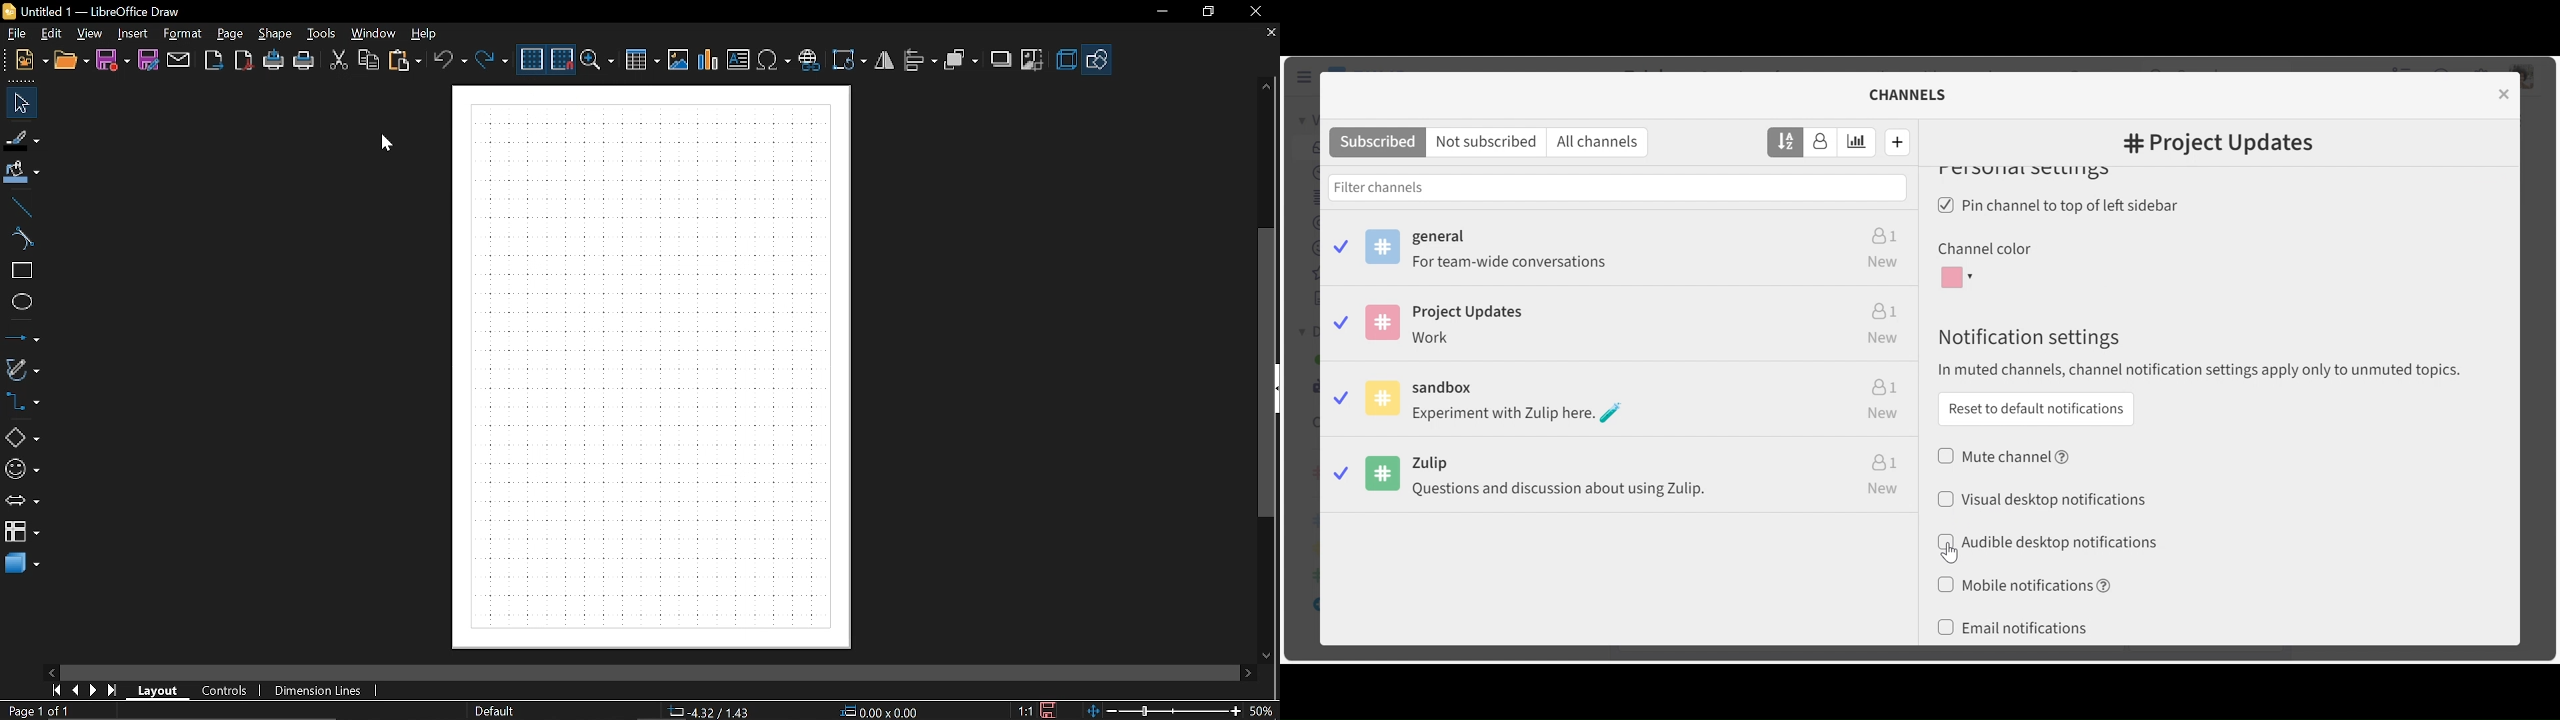  Describe the element at coordinates (2063, 207) in the screenshot. I see `(un)select Pin channel to top left sidebar` at that location.